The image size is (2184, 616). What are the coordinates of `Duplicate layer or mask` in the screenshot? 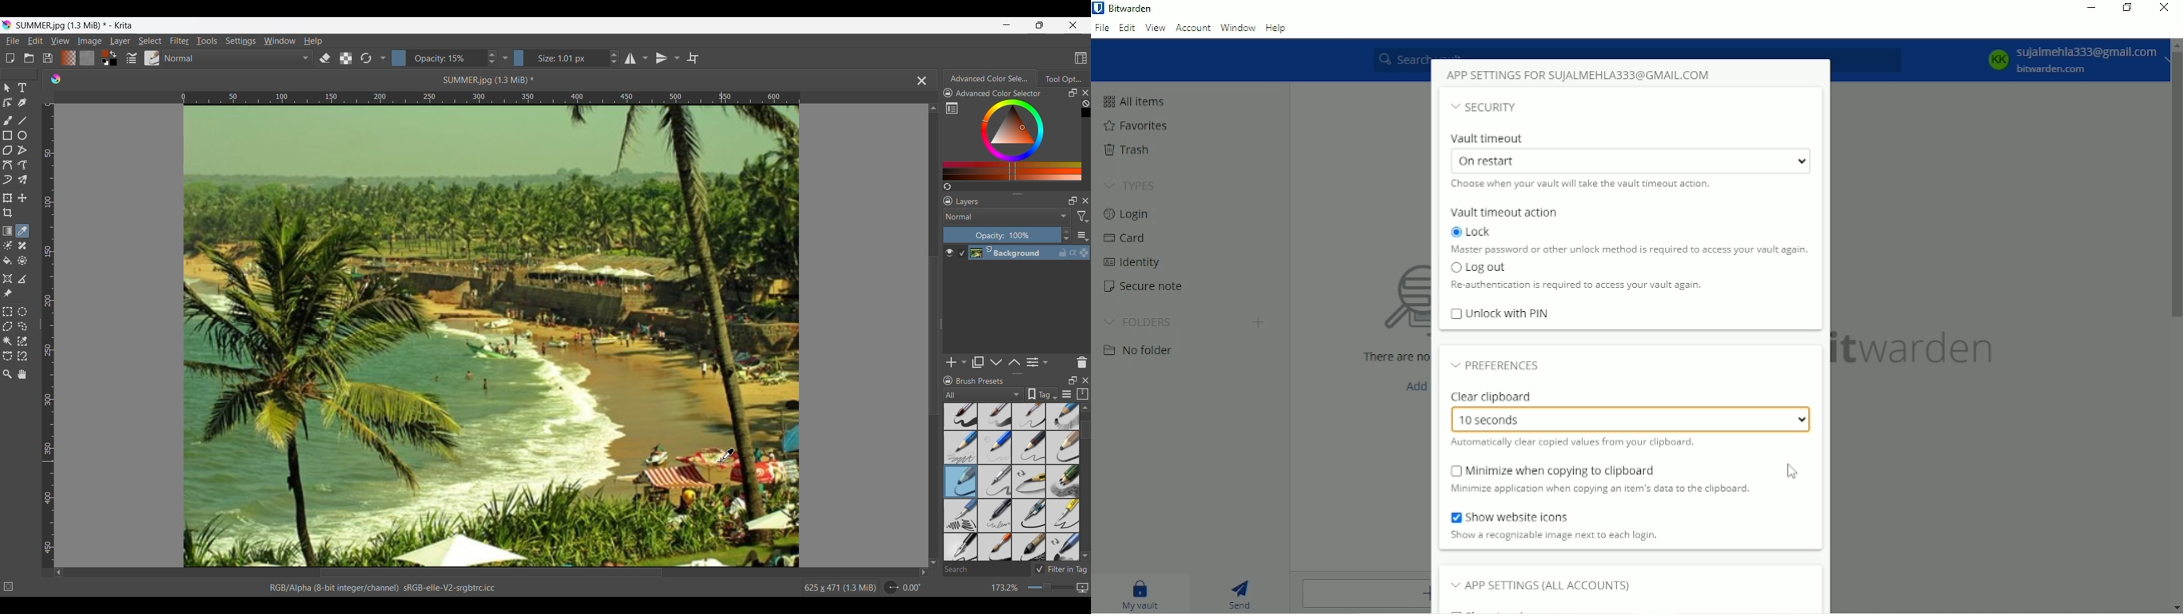 It's located at (978, 362).